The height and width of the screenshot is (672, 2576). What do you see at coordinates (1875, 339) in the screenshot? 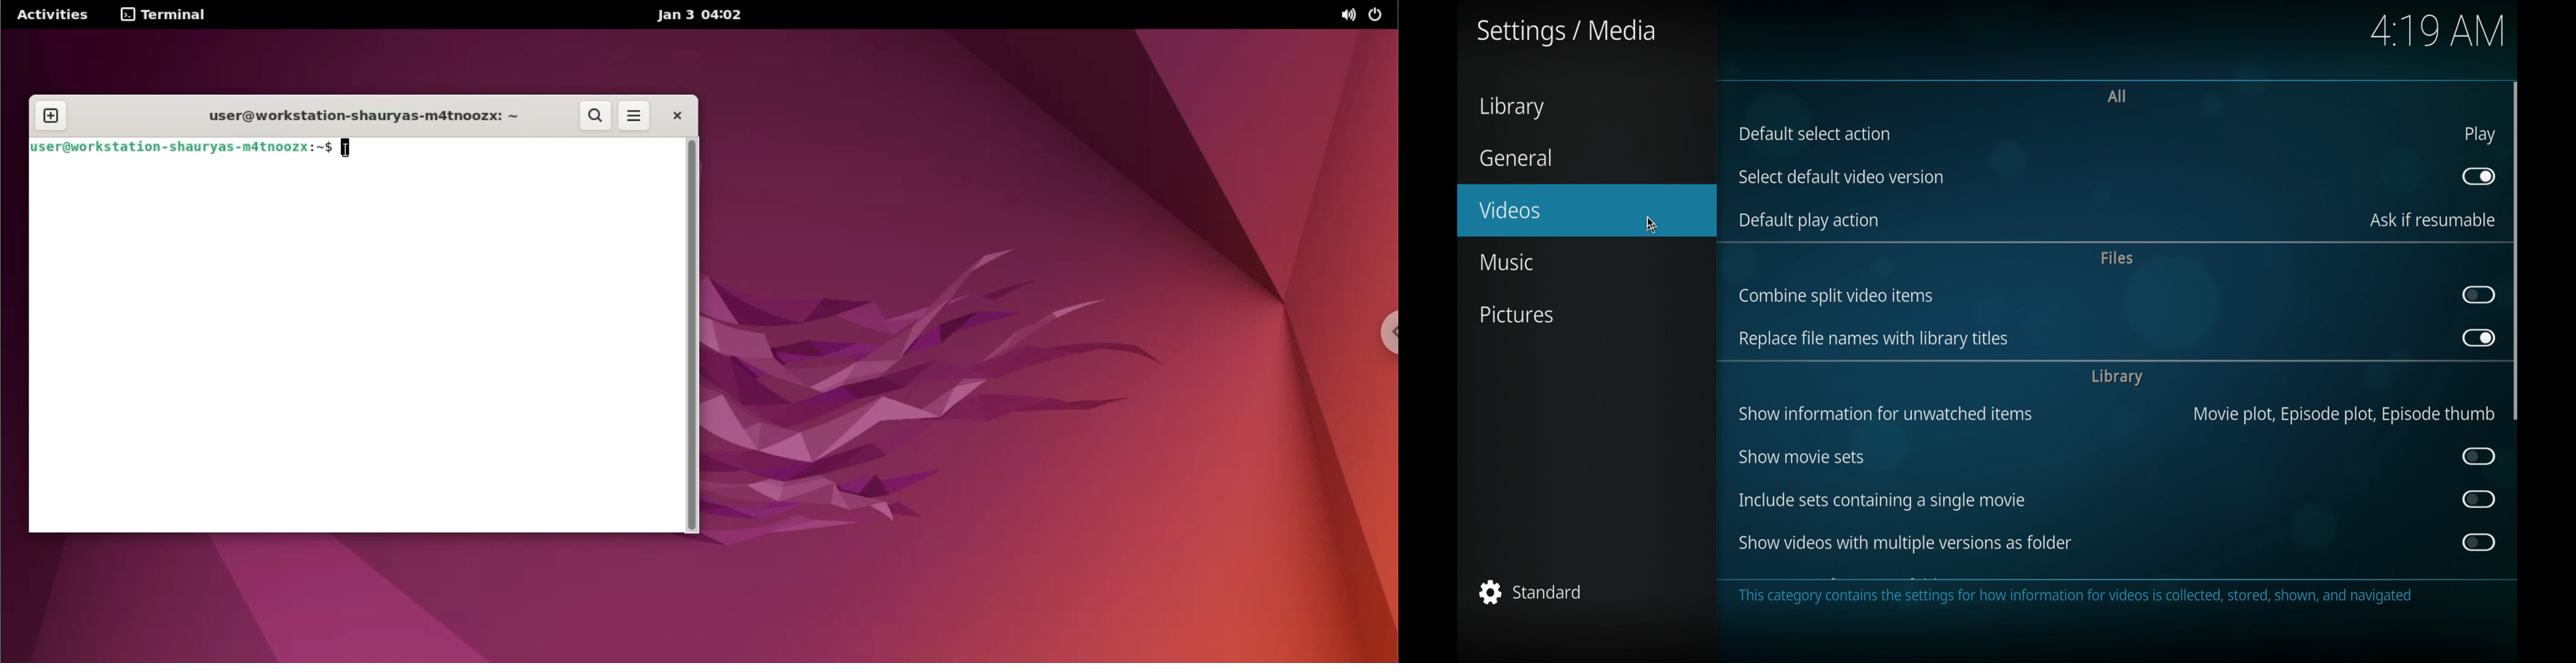
I see `replace file names` at bounding box center [1875, 339].